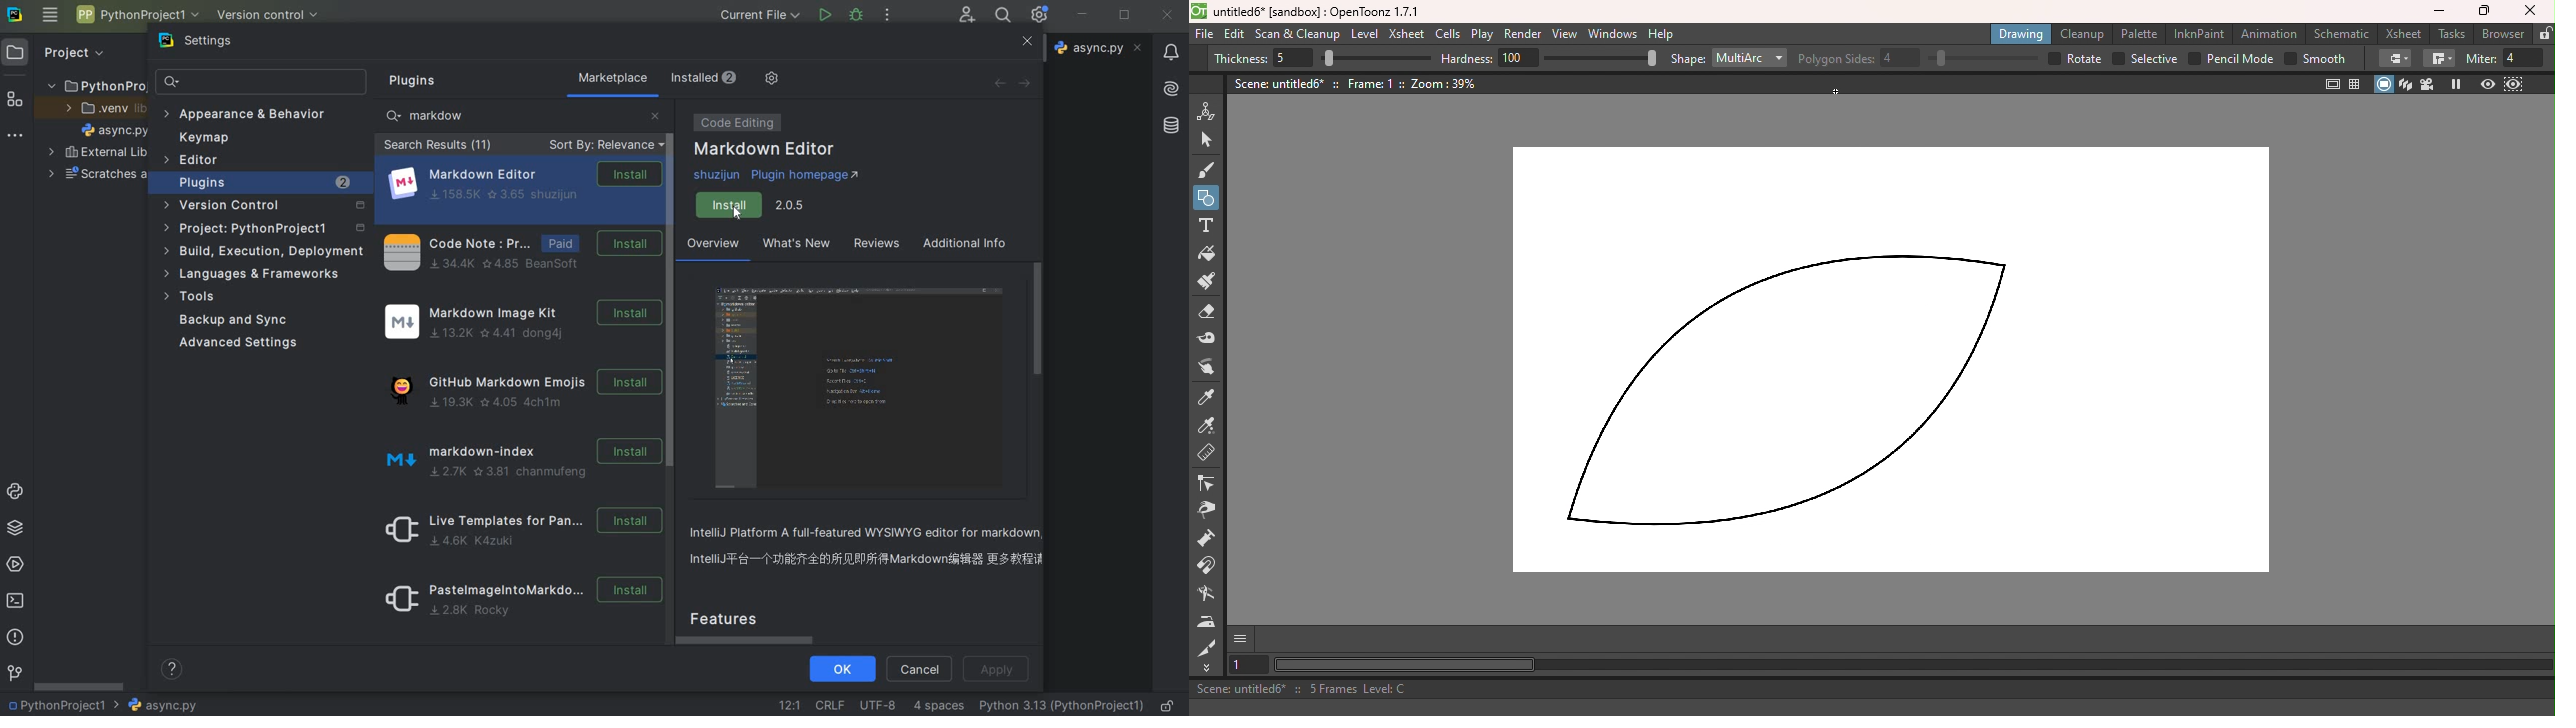 The height and width of the screenshot is (728, 2576). What do you see at coordinates (1208, 170) in the screenshot?
I see `Brush tool` at bounding box center [1208, 170].